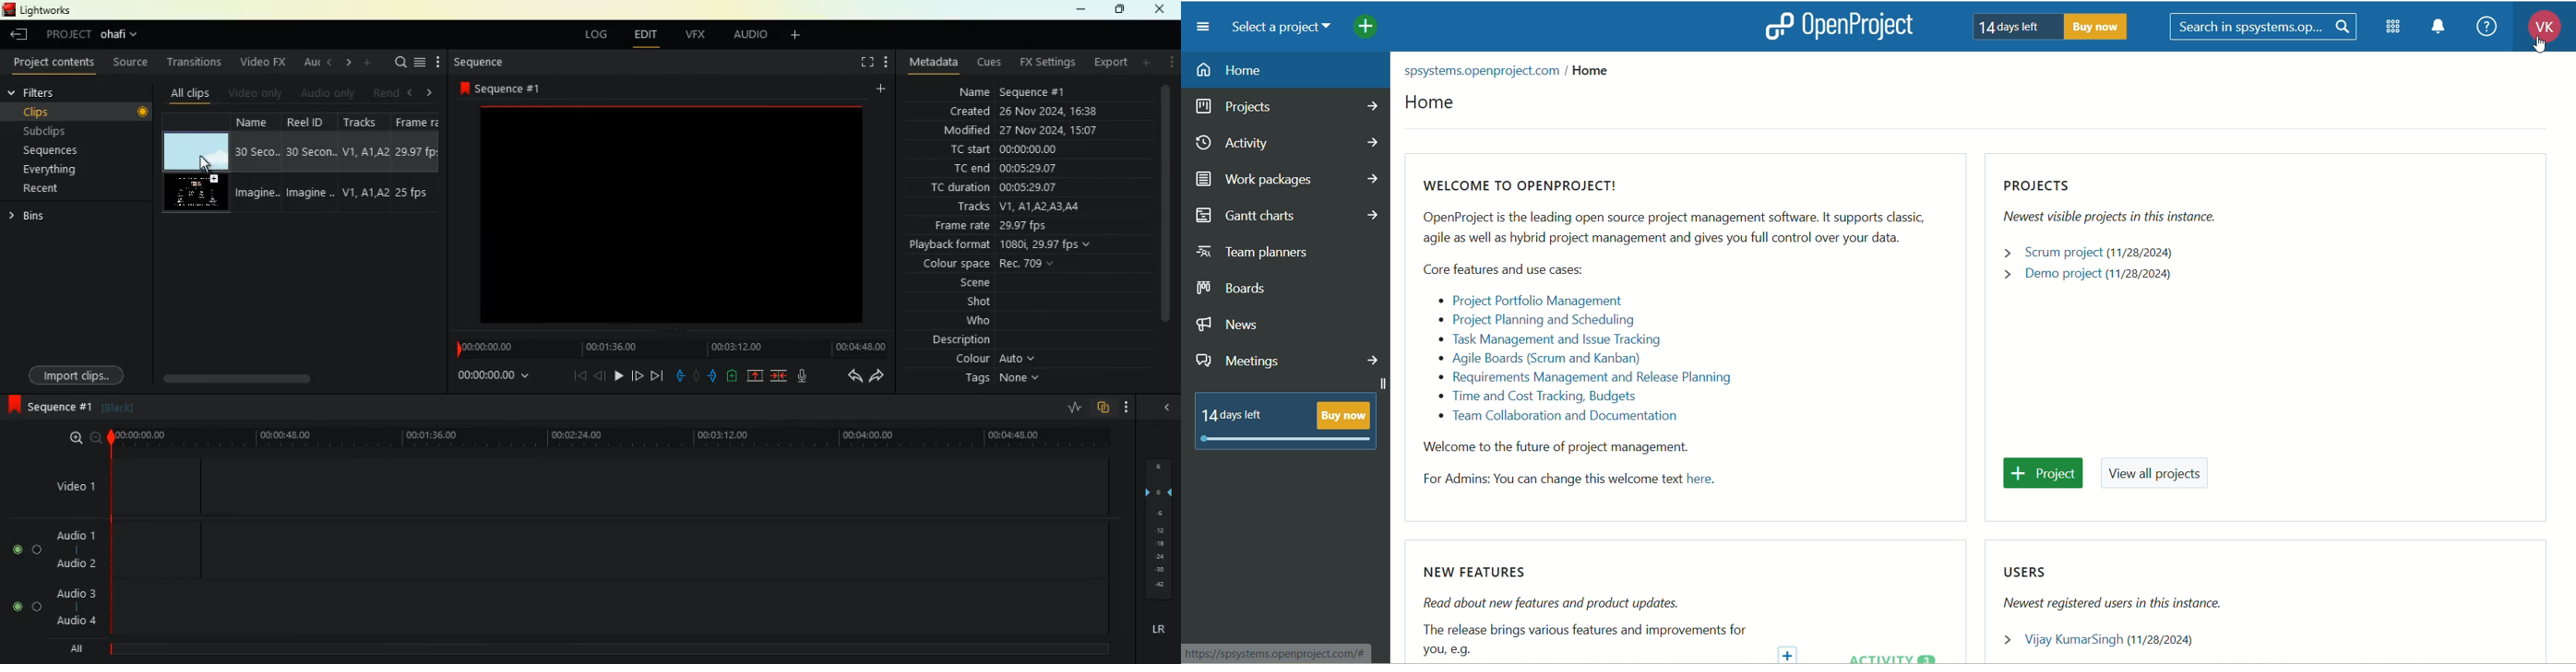 The width and height of the screenshot is (2576, 672). I want to click on fx setting, so click(1051, 65).